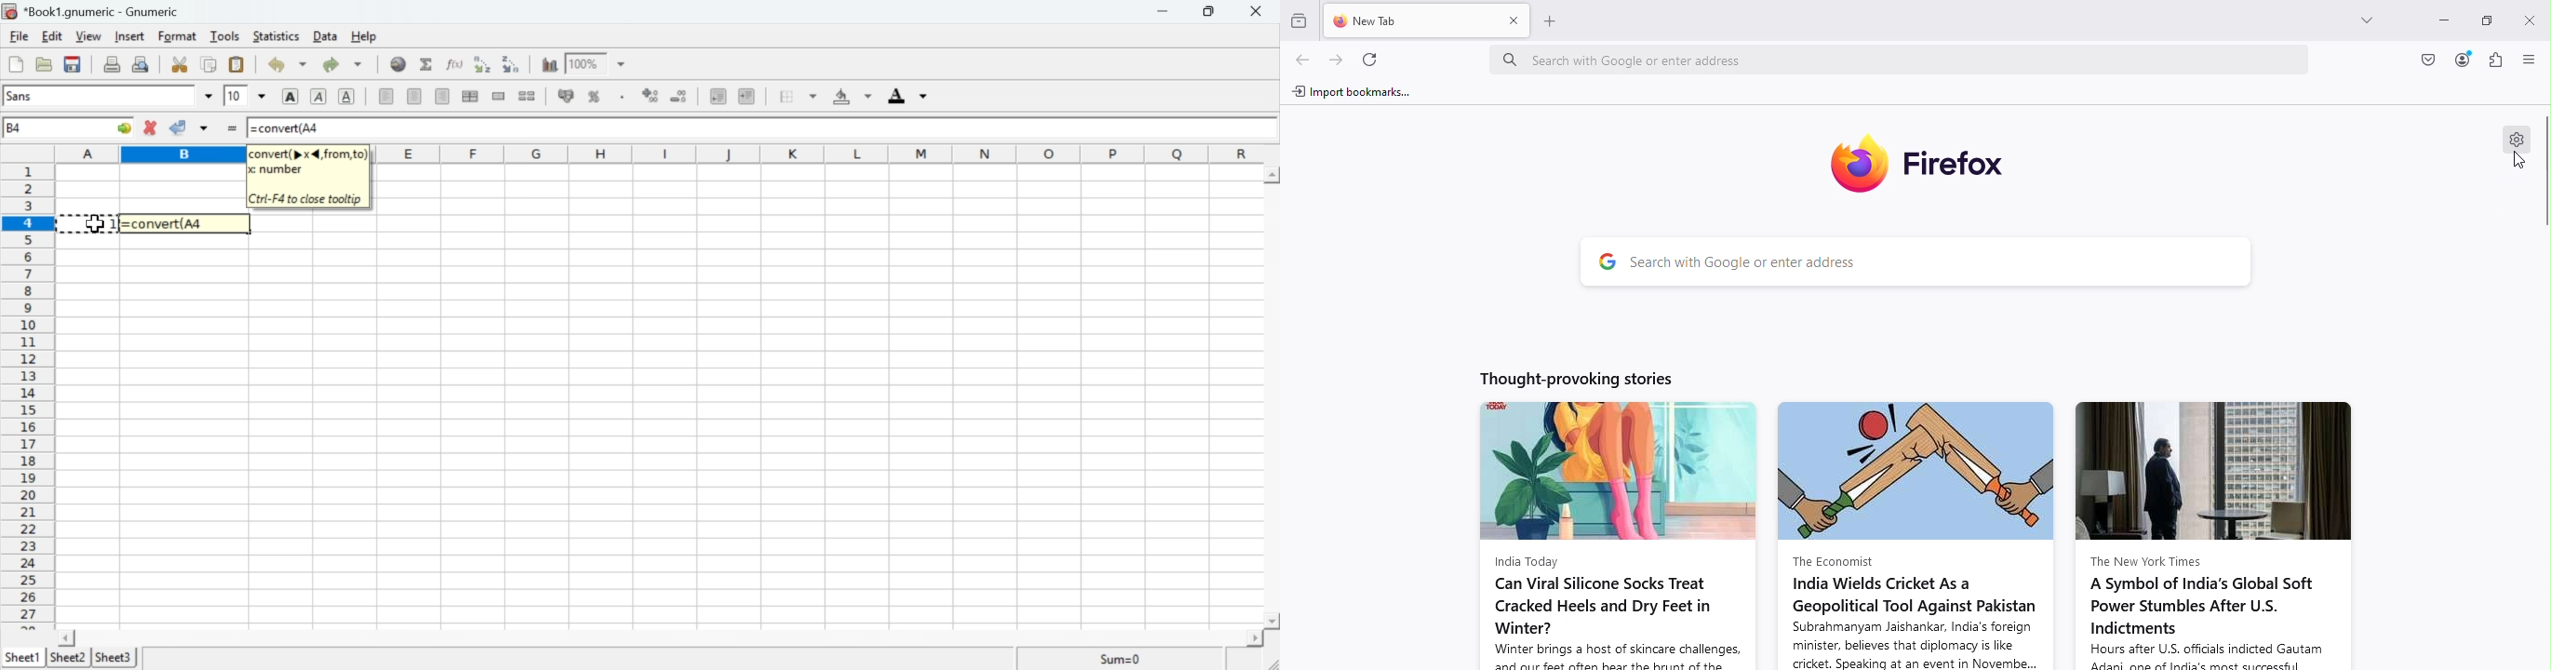 The width and height of the screenshot is (2576, 672). Describe the element at coordinates (2514, 141) in the screenshot. I see `Personalize new tab` at that location.